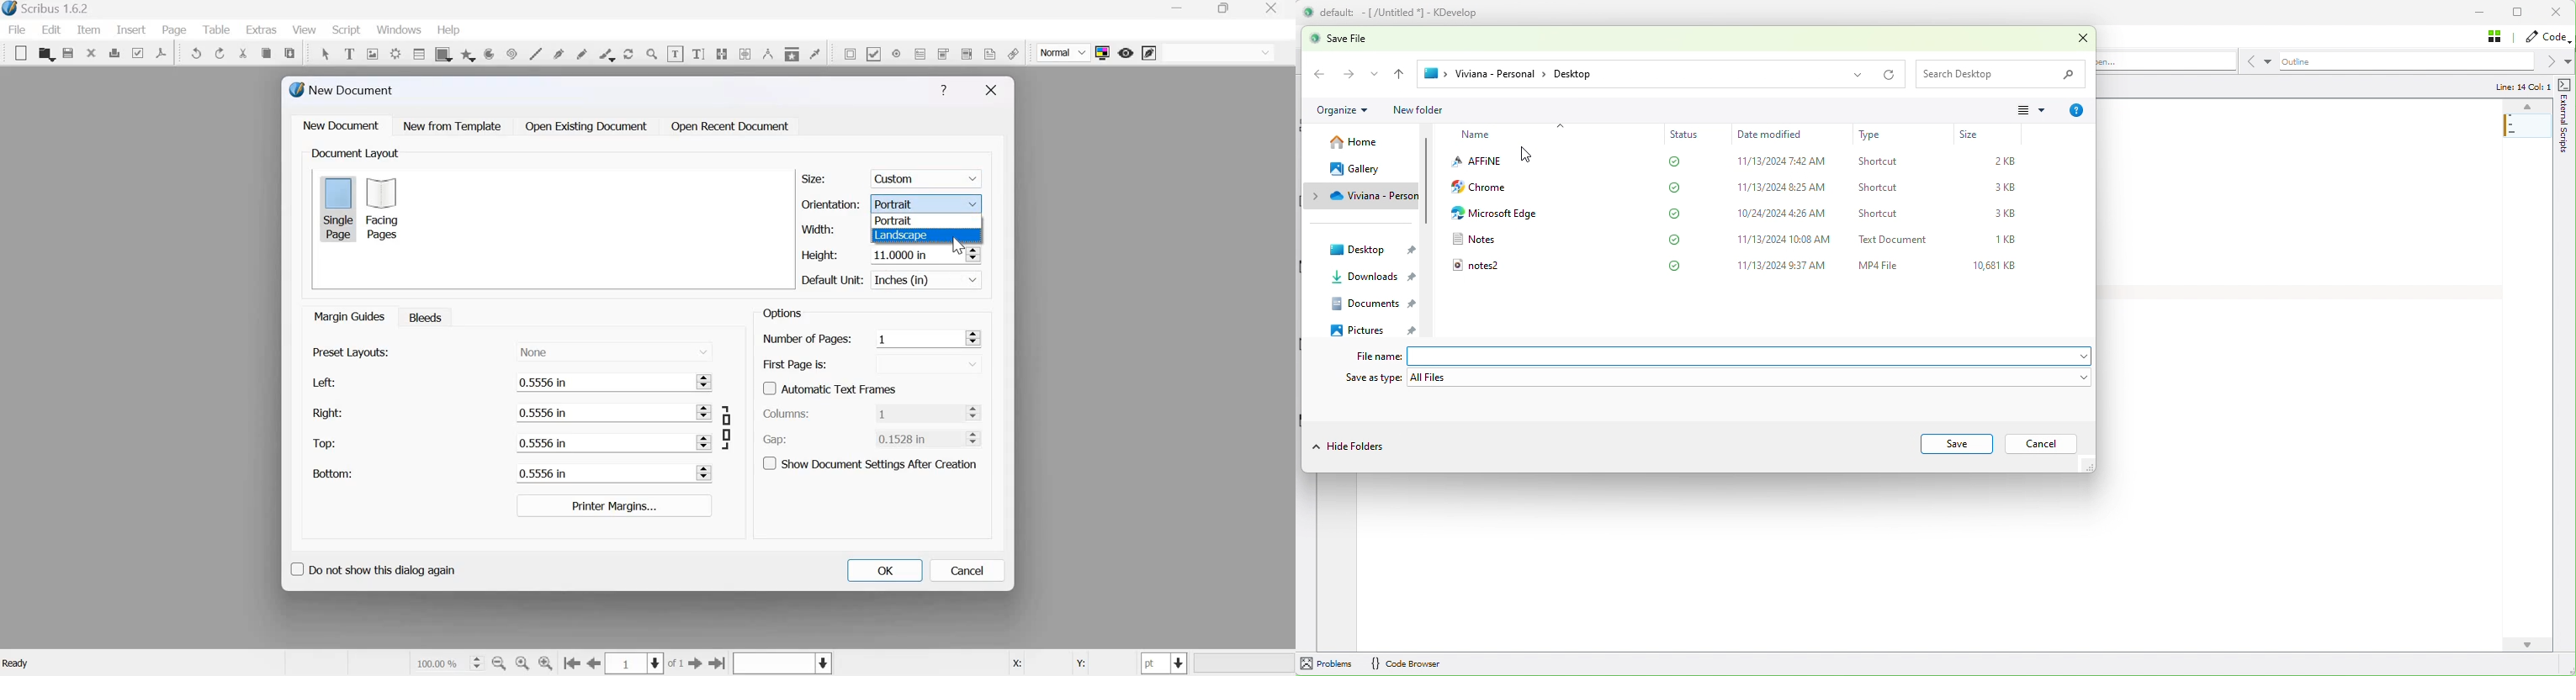  What do you see at coordinates (968, 571) in the screenshot?
I see `Cancel` at bounding box center [968, 571].